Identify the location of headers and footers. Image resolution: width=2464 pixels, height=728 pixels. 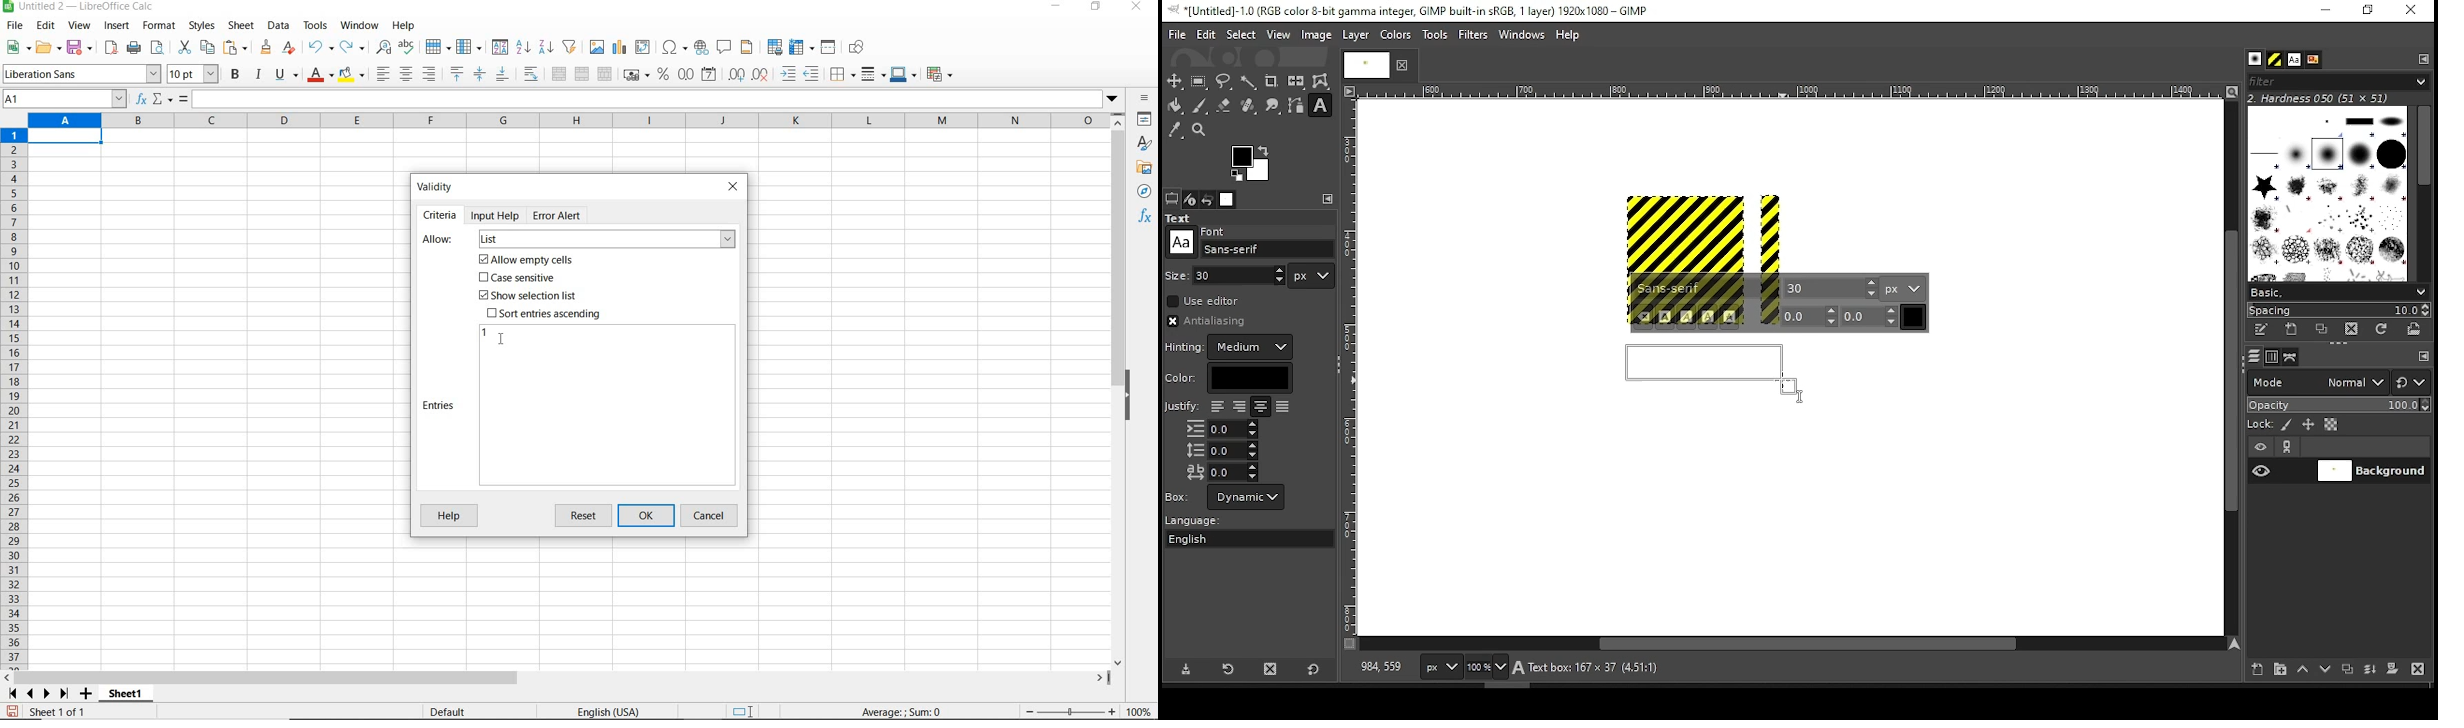
(750, 48).